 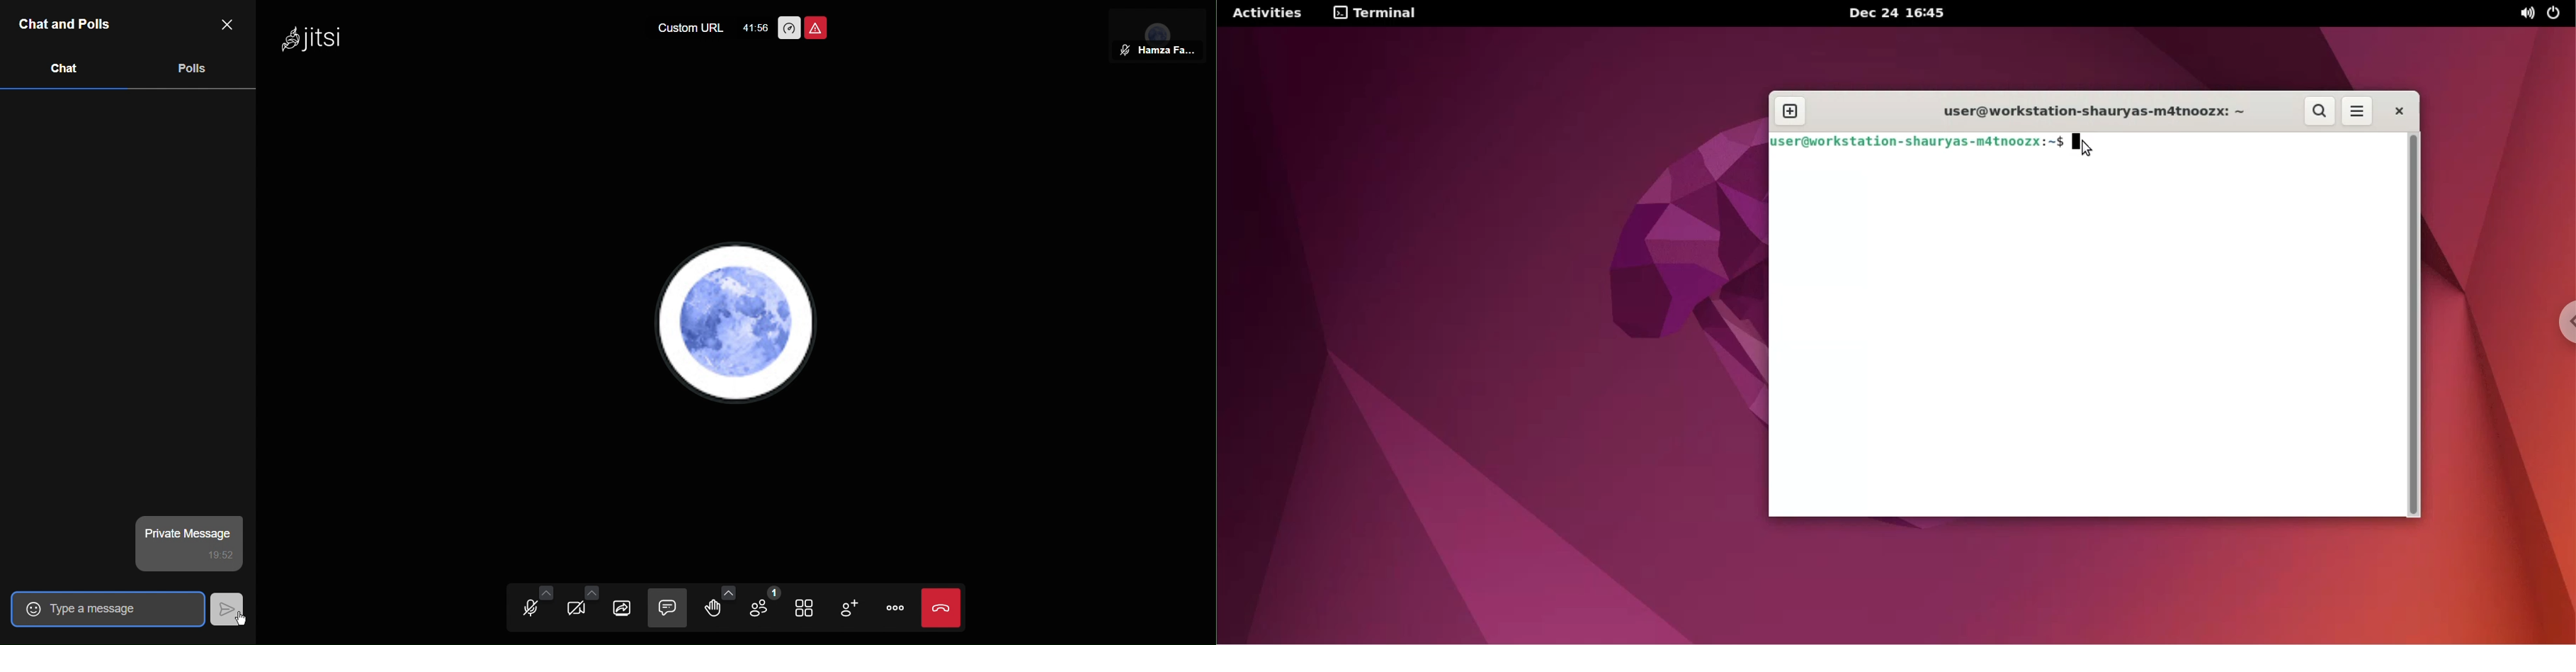 I want to click on End Call, so click(x=943, y=609).